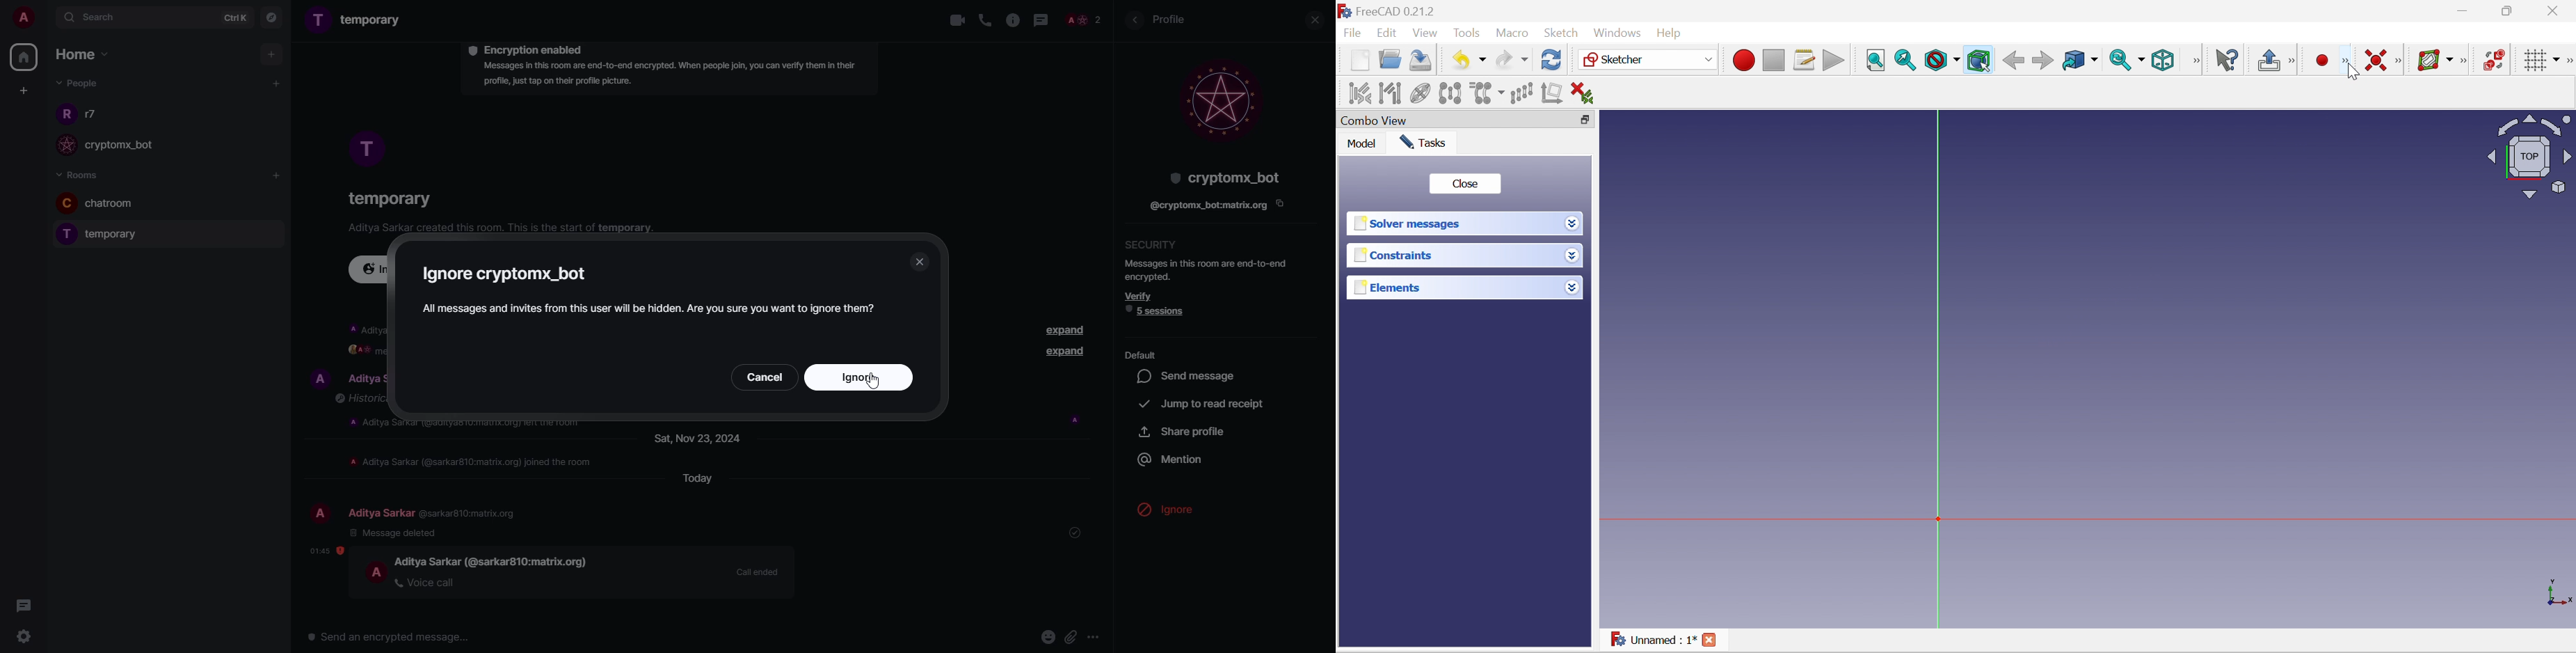 The width and height of the screenshot is (2576, 672). I want to click on Back, so click(2014, 61).